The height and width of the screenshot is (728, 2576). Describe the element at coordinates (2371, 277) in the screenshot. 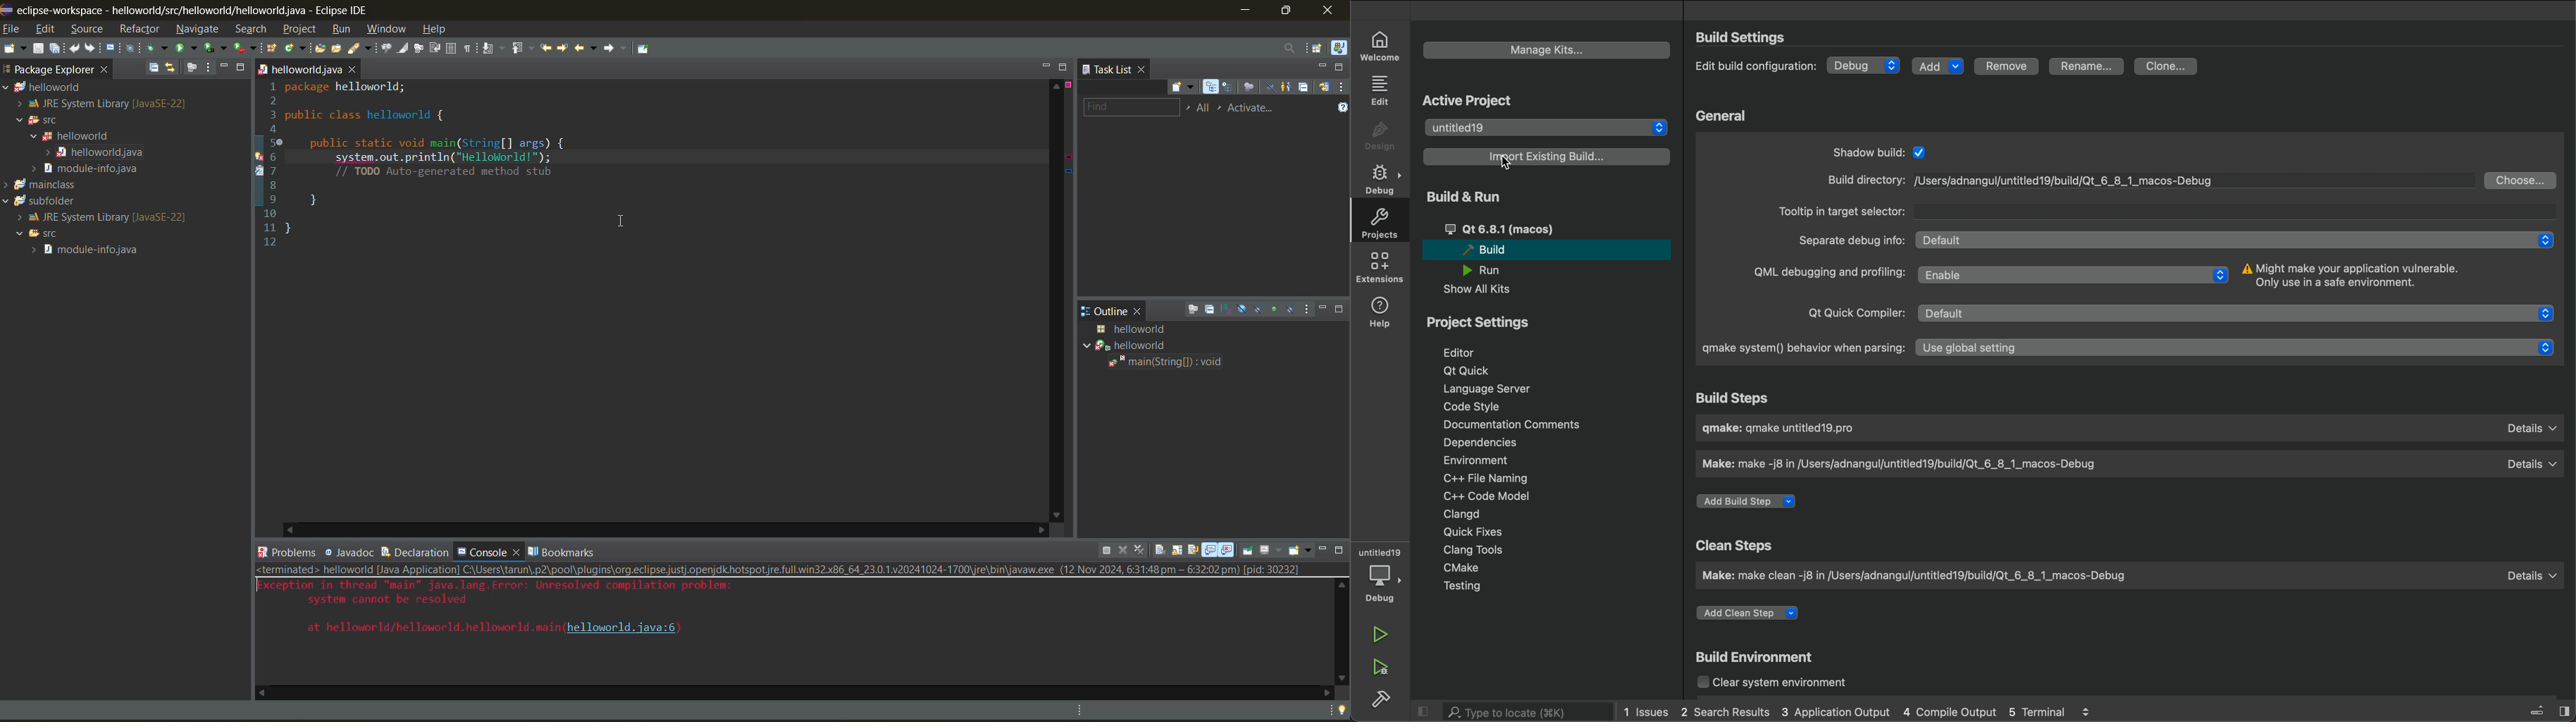

I see `might make your application vulnerable only use in a safe environment.` at that location.